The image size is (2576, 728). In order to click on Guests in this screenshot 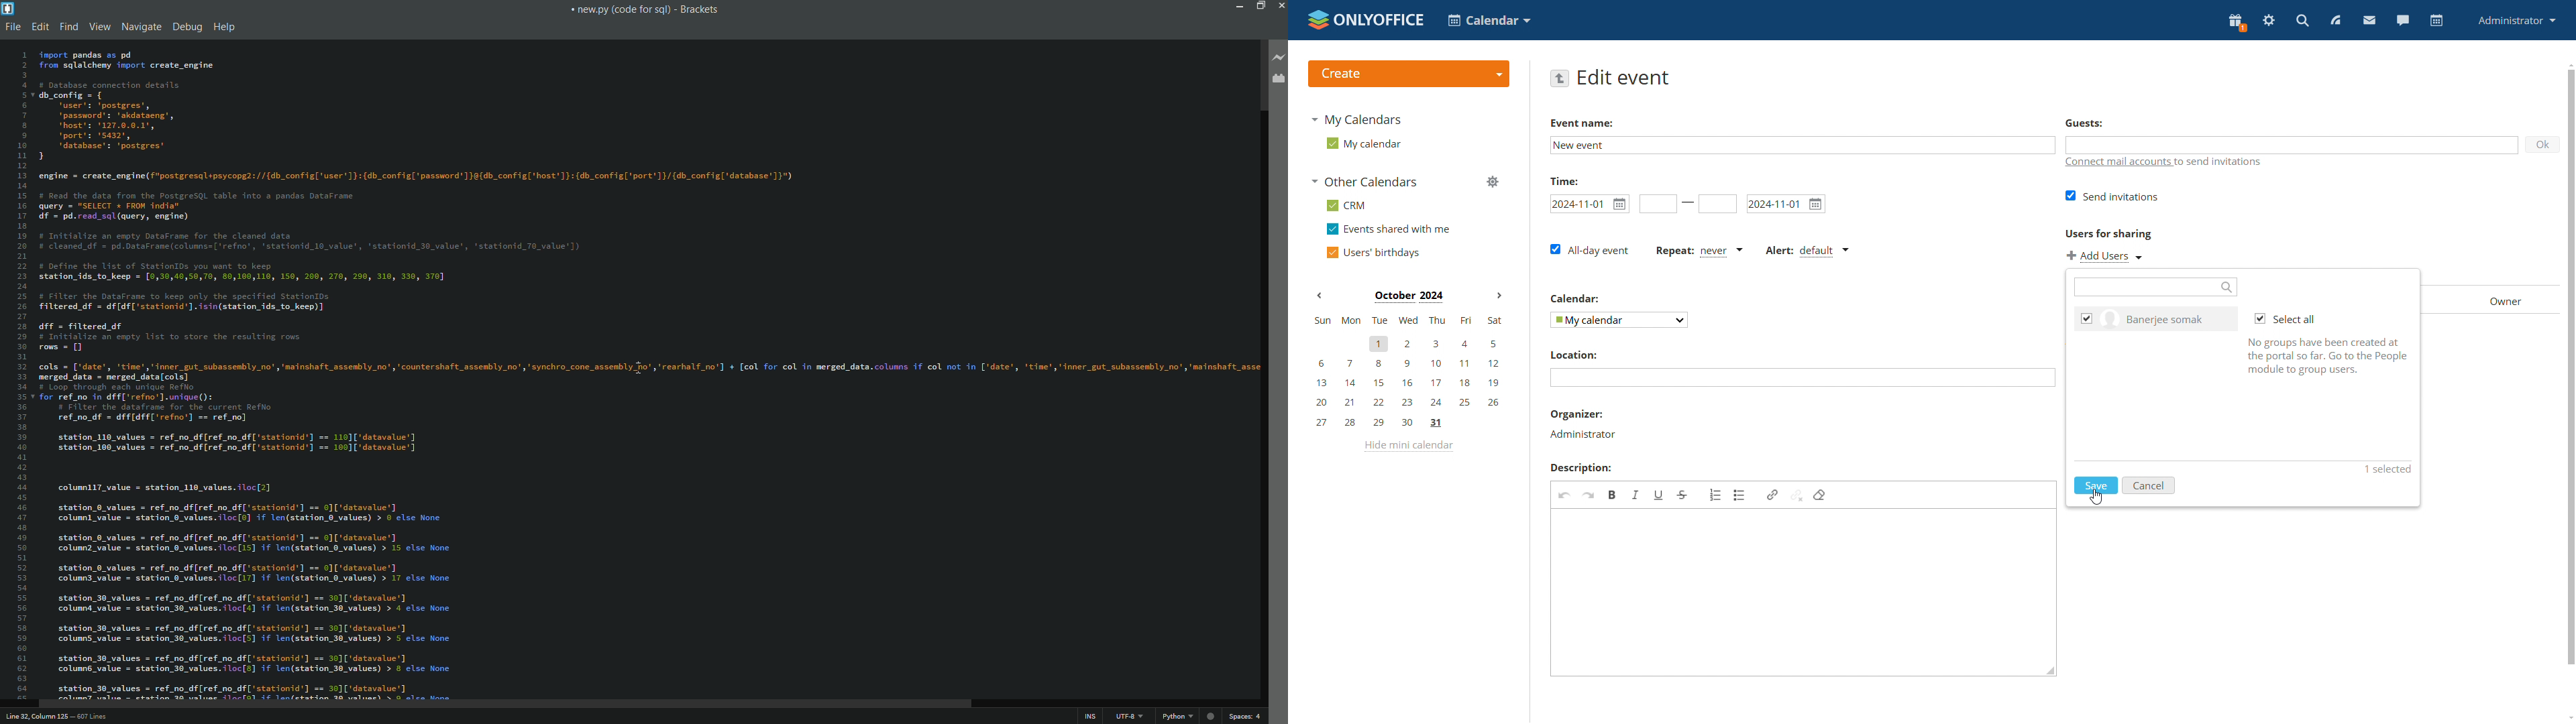, I will do `click(2084, 123)`.